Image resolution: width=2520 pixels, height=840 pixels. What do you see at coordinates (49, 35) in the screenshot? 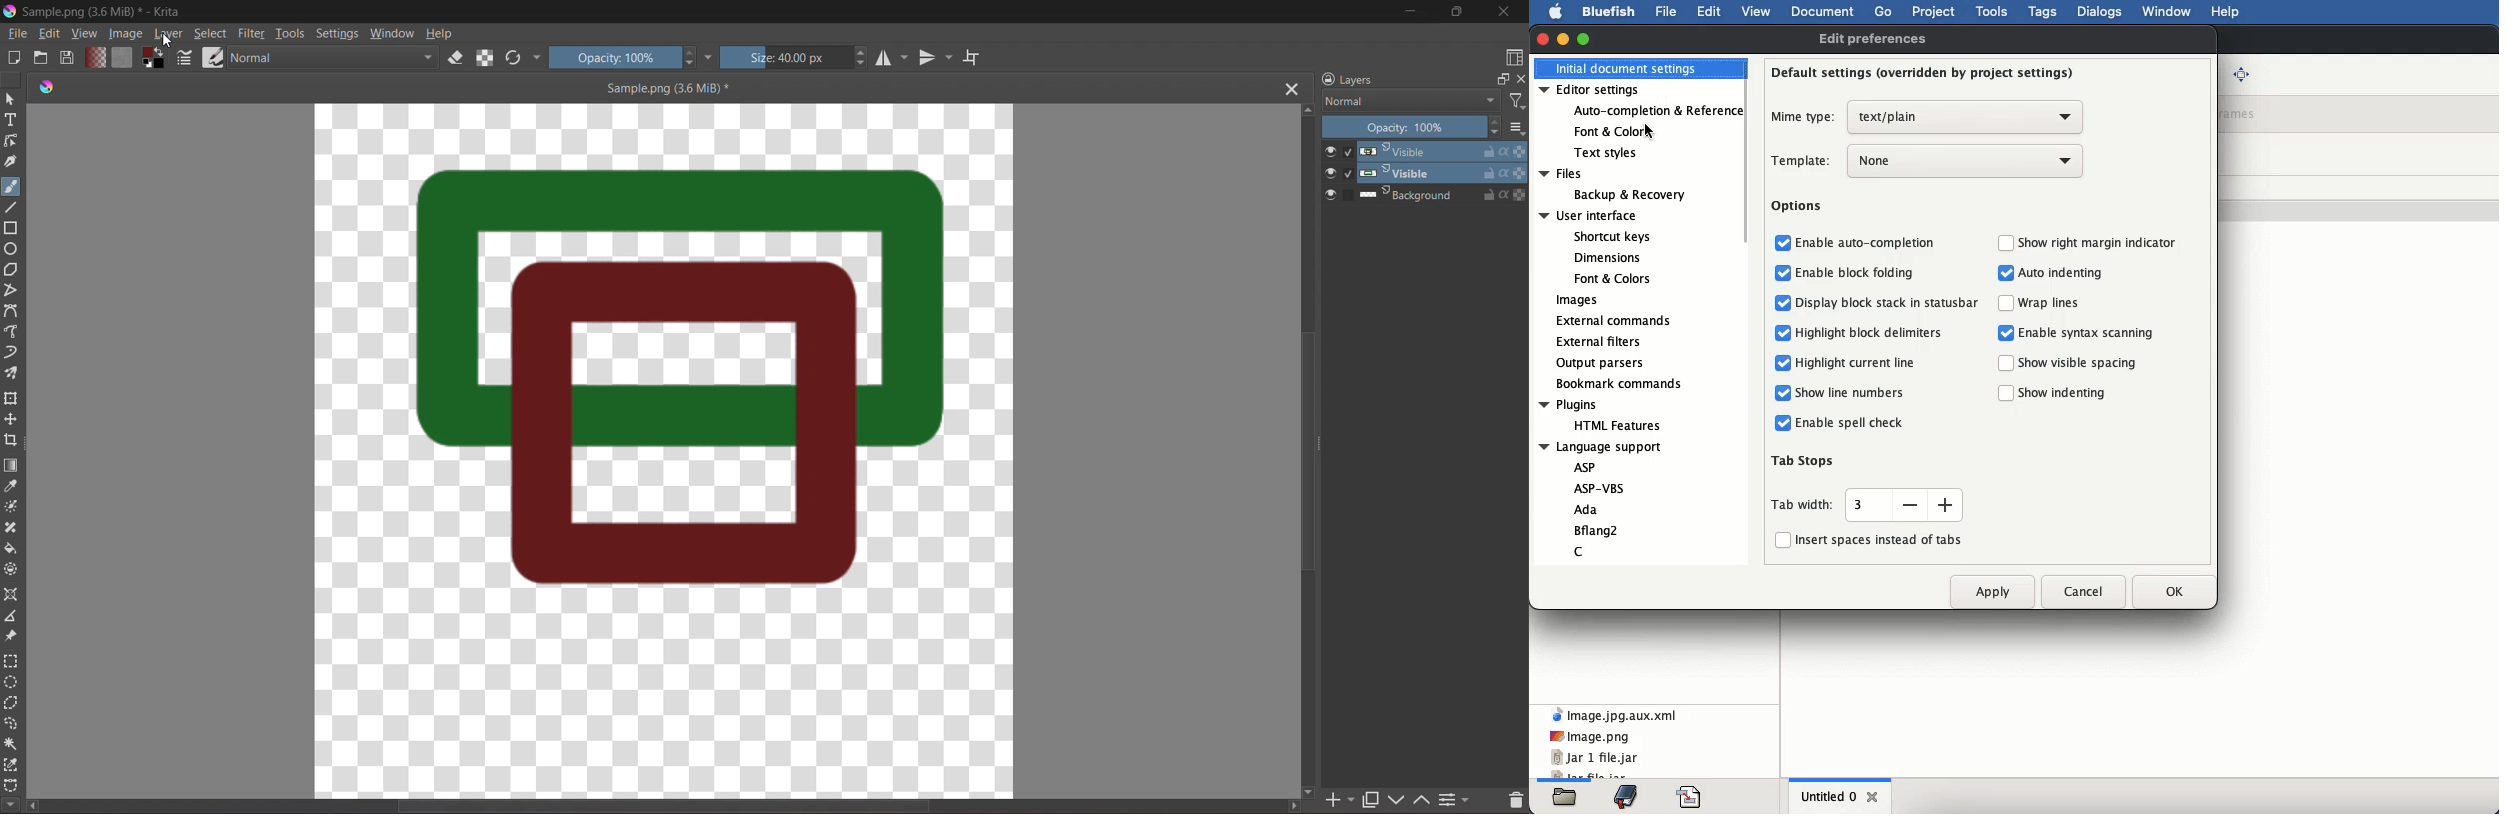
I see `Edit` at bounding box center [49, 35].